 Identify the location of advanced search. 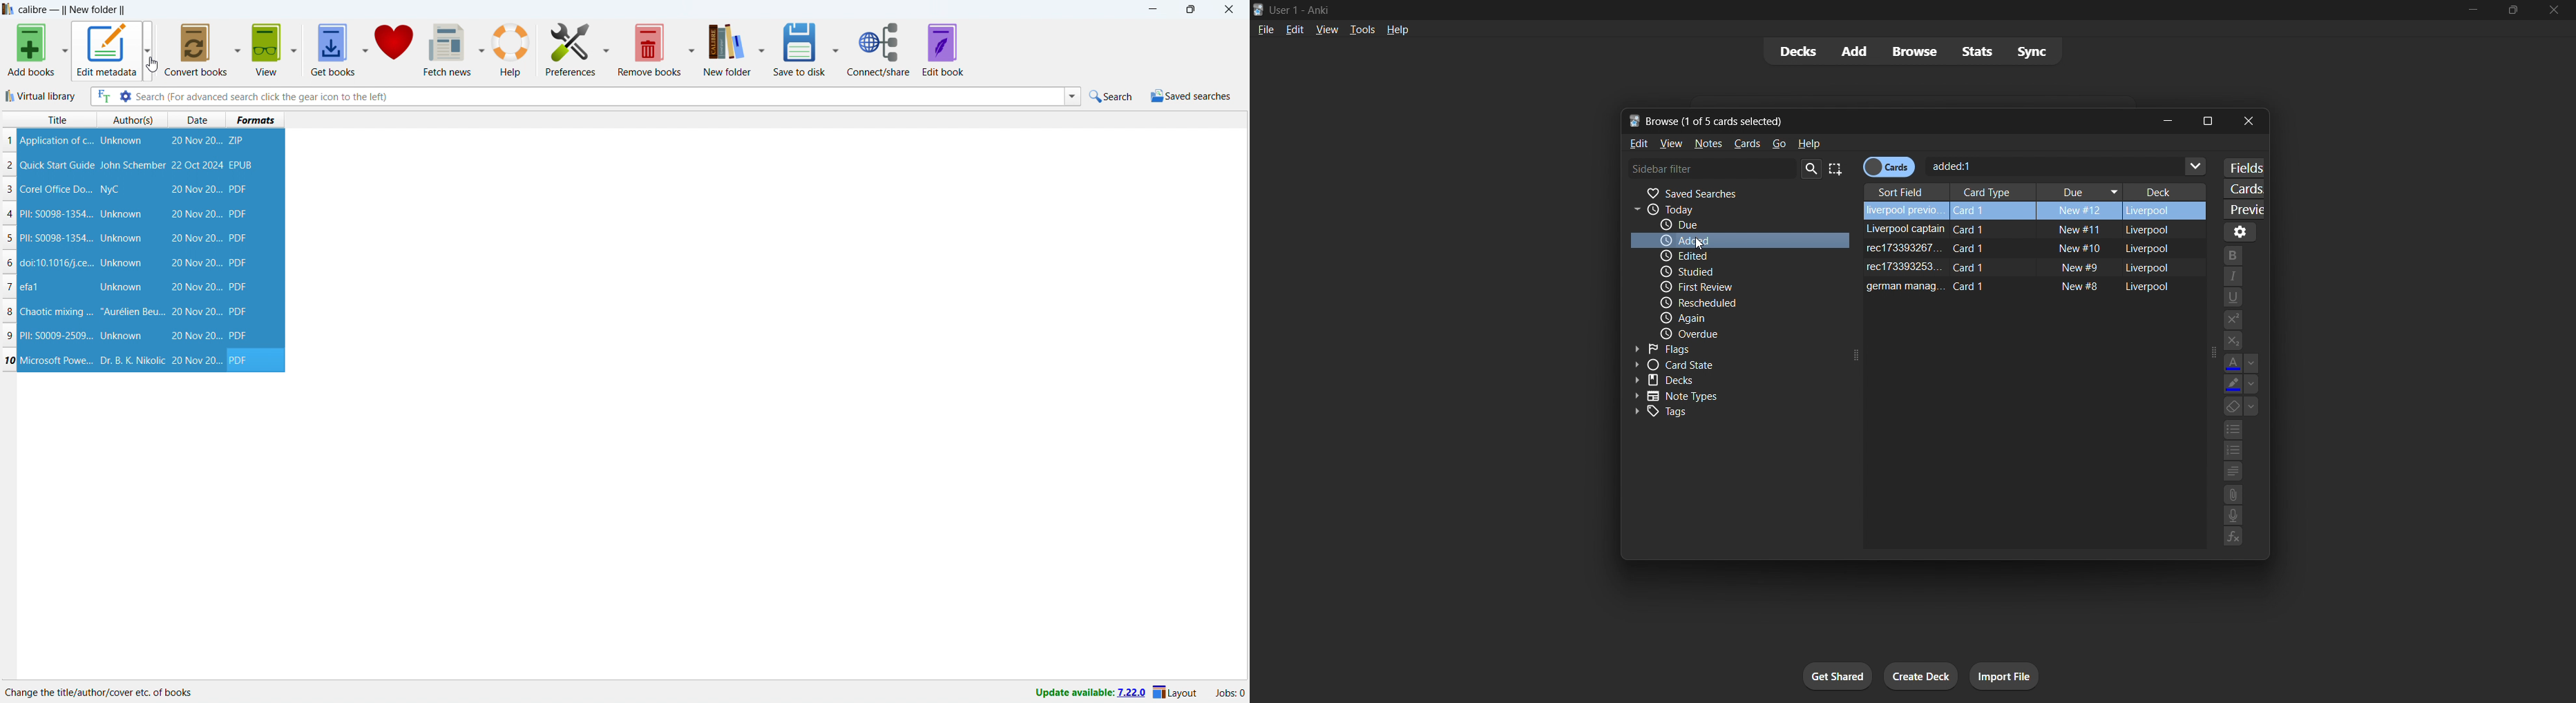
(126, 96).